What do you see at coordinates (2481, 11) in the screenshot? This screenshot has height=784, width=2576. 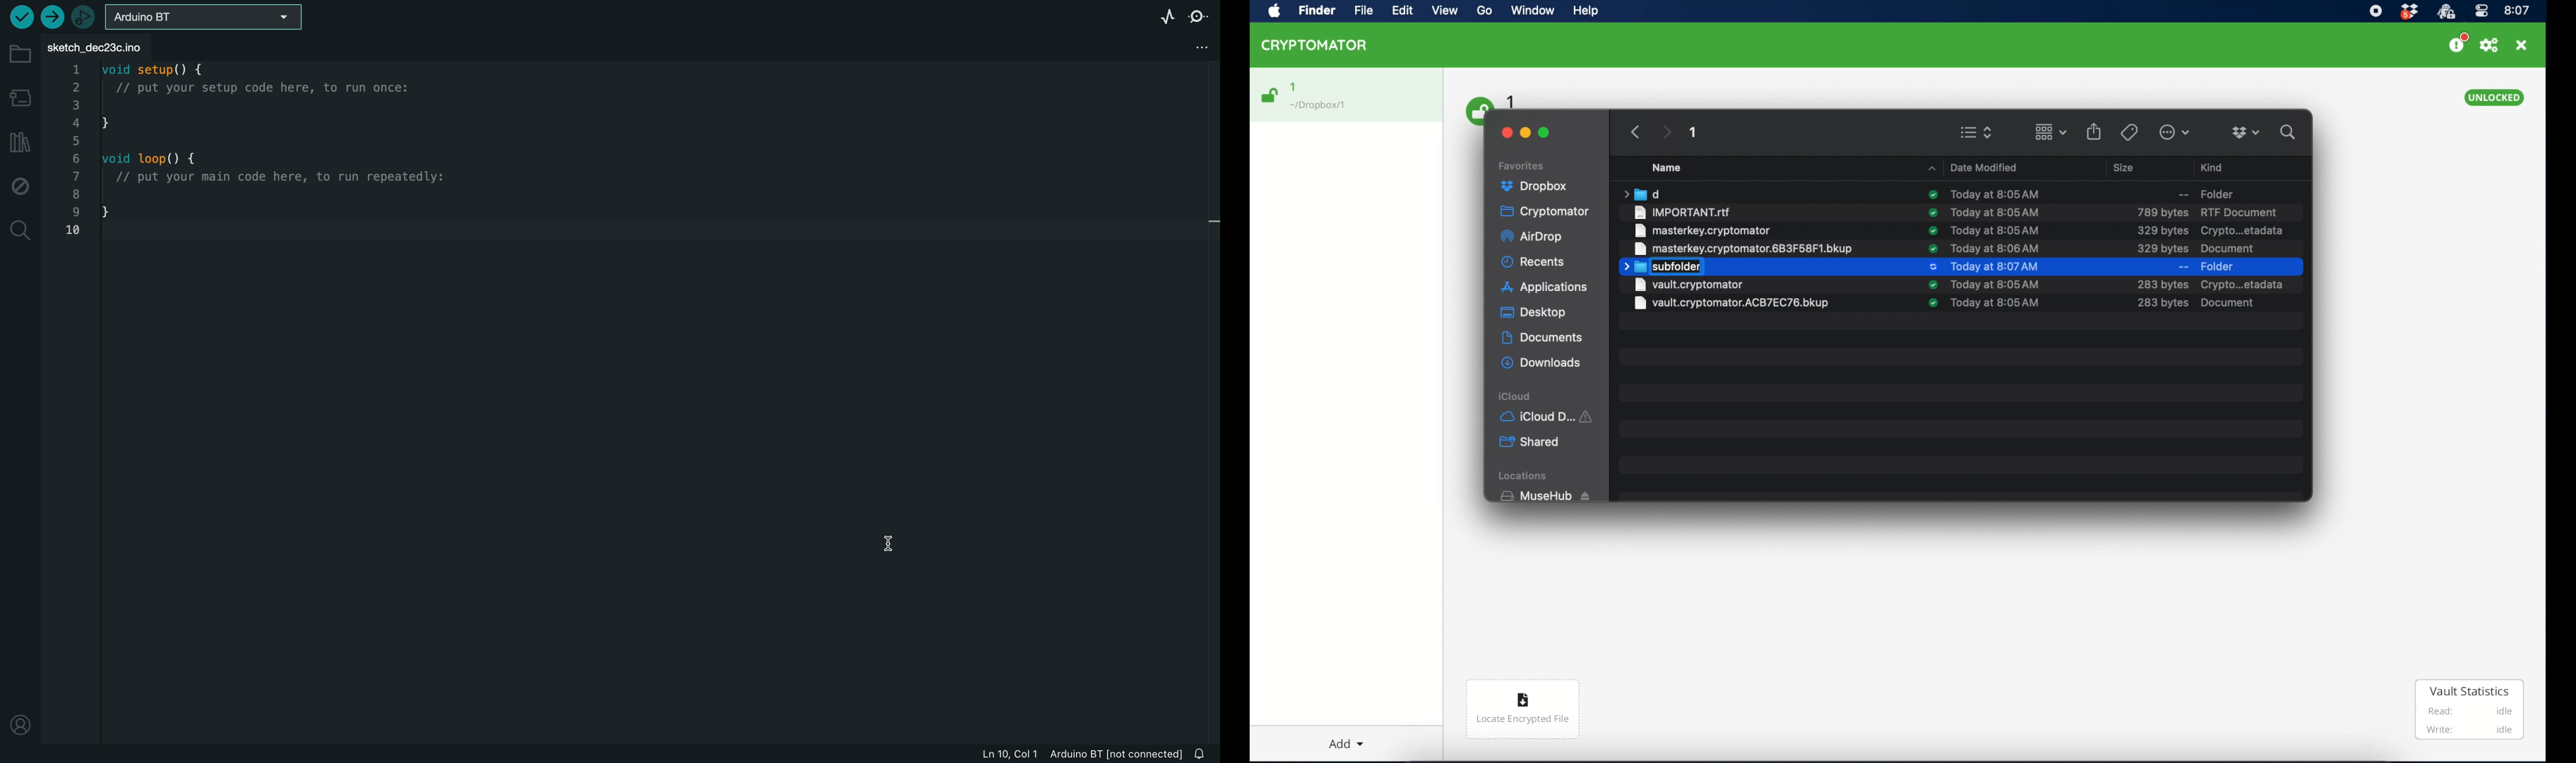 I see `control center` at bounding box center [2481, 11].